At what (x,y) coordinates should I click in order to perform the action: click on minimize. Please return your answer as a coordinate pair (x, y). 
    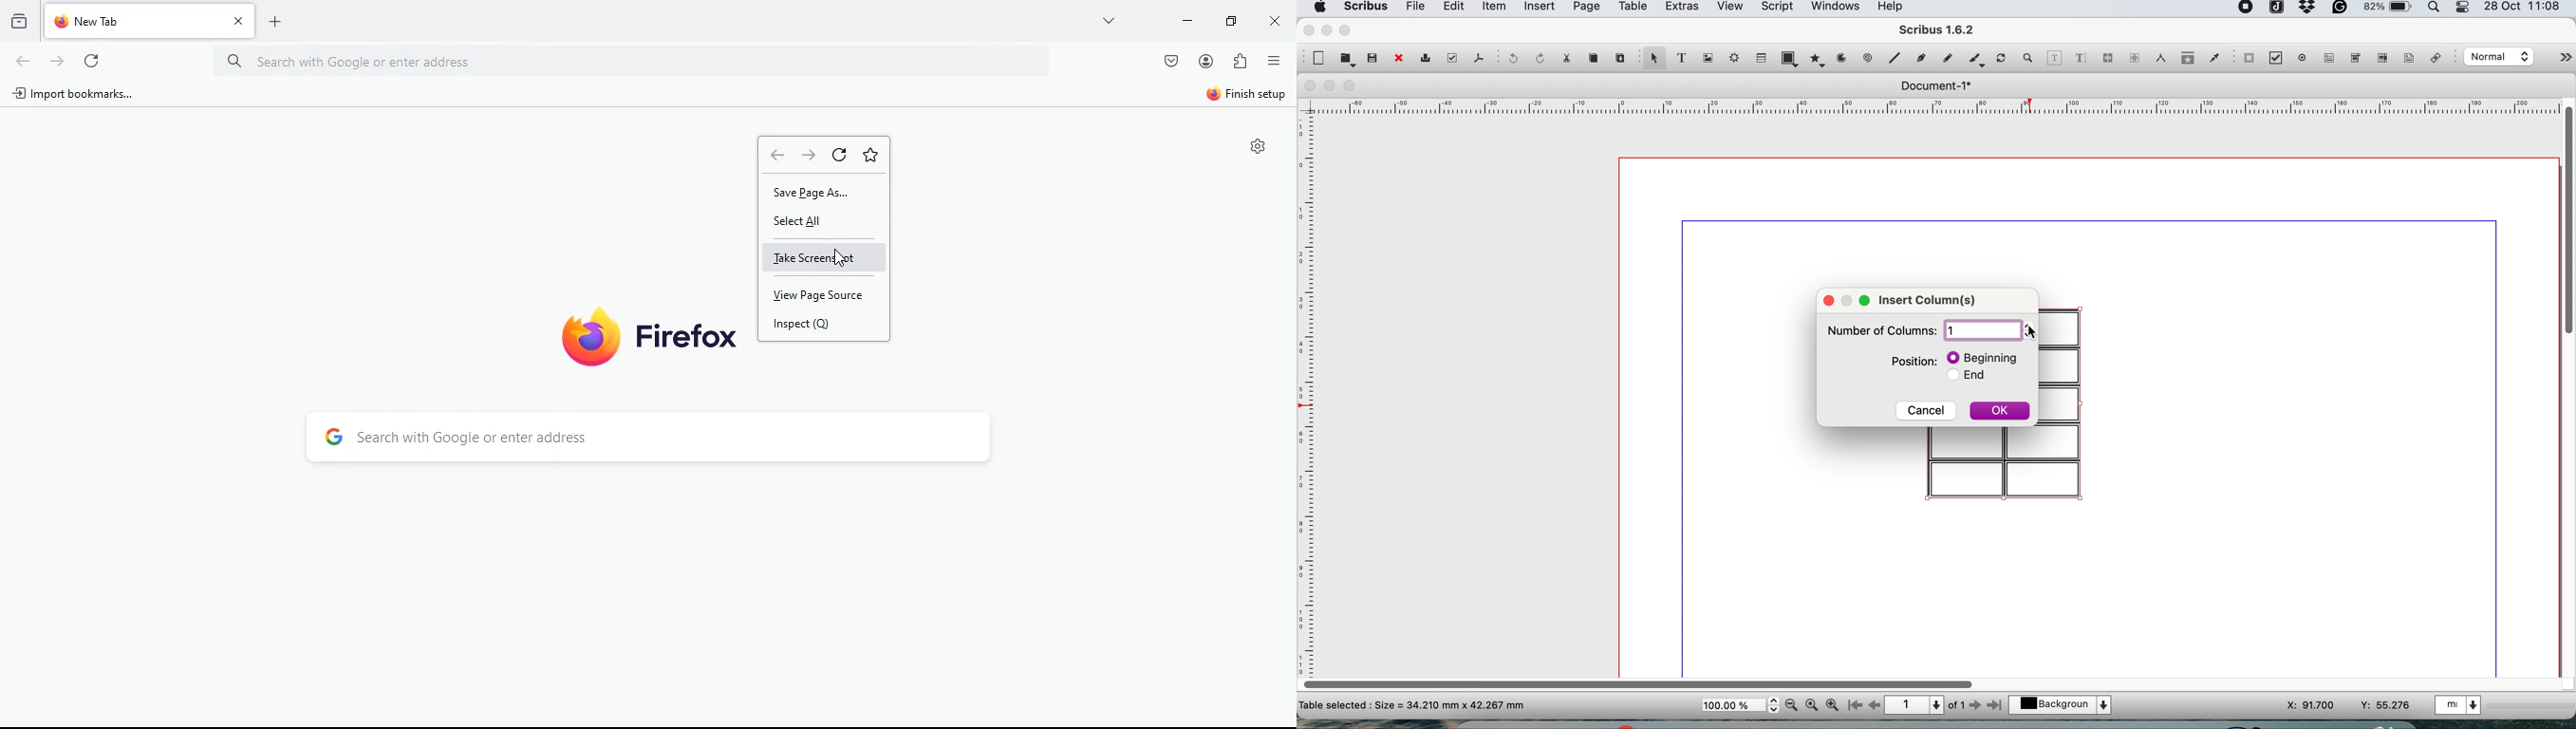
    Looking at the image, I should click on (1185, 21).